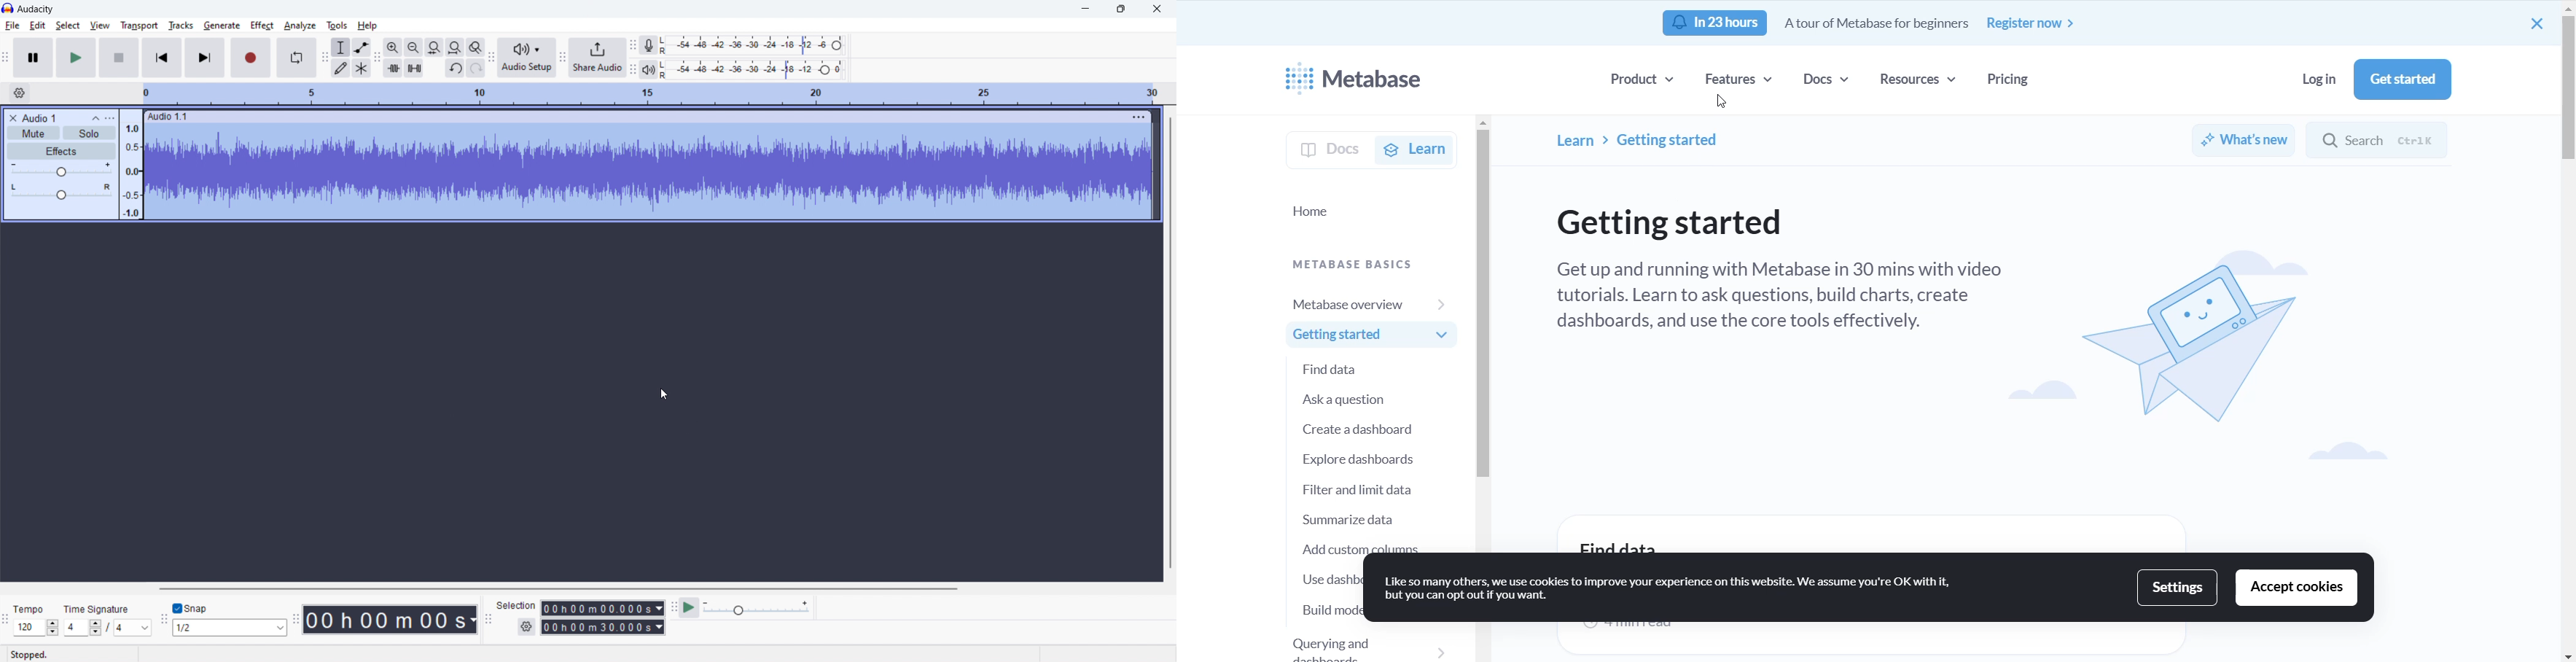 This screenshot has width=2576, height=672. What do you see at coordinates (13, 117) in the screenshot?
I see `delete track` at bounding box center [13, 117].